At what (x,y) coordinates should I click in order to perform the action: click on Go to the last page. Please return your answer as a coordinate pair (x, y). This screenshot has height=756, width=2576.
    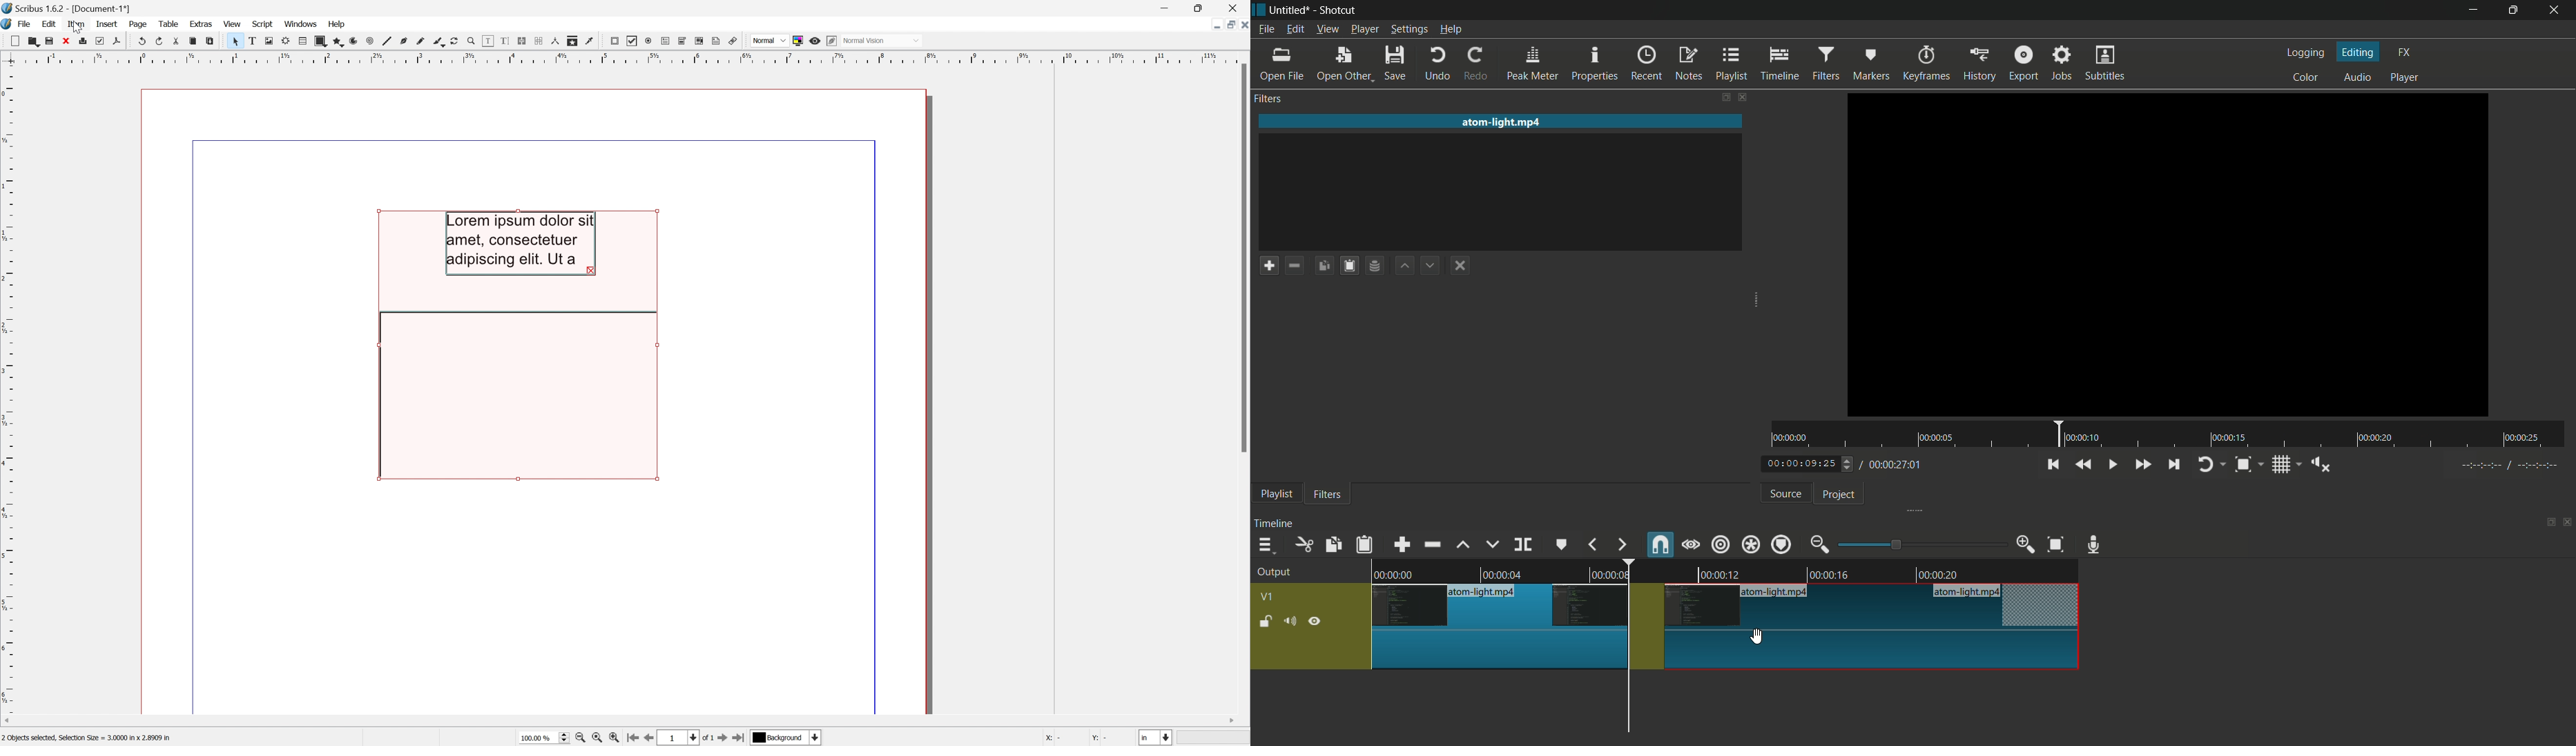
    Looking at the image, I should click on (742, 738).